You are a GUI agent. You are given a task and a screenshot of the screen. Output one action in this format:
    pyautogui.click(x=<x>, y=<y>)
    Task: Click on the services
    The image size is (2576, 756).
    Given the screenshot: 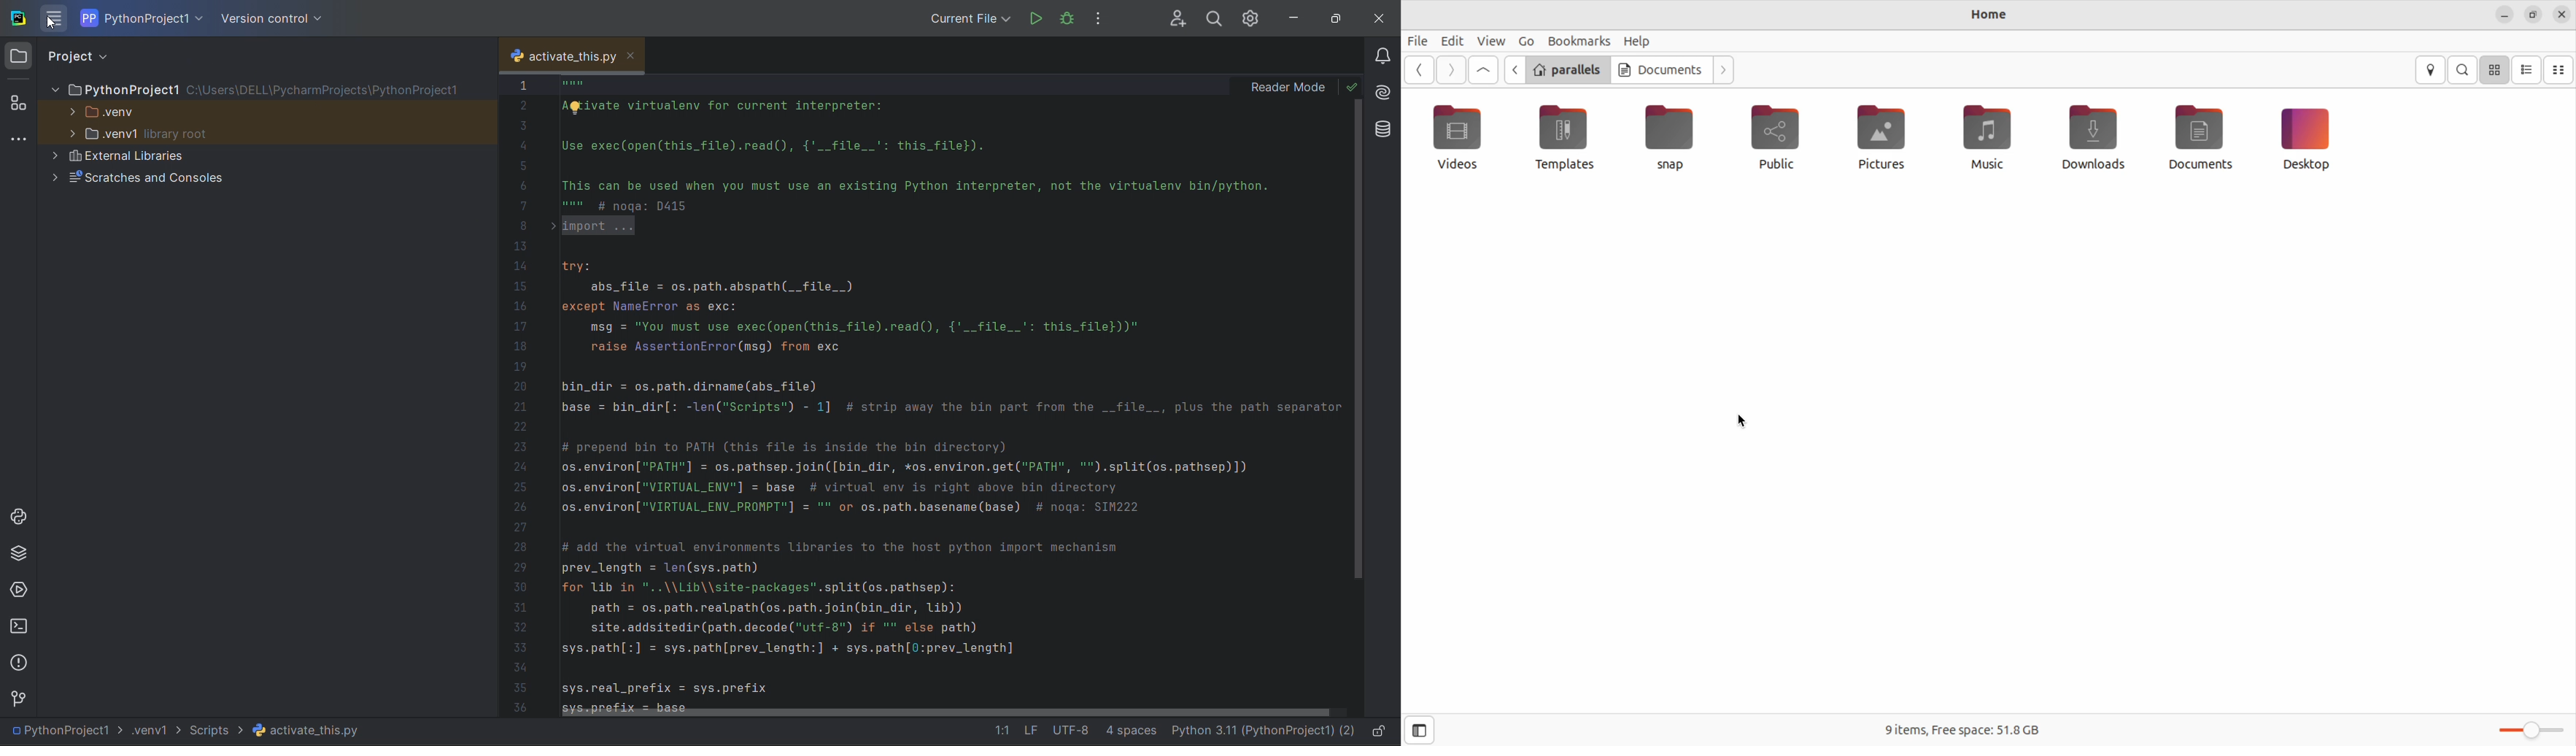 What is the action you would take?
    pyautogui.click(x=21, y=589)
    